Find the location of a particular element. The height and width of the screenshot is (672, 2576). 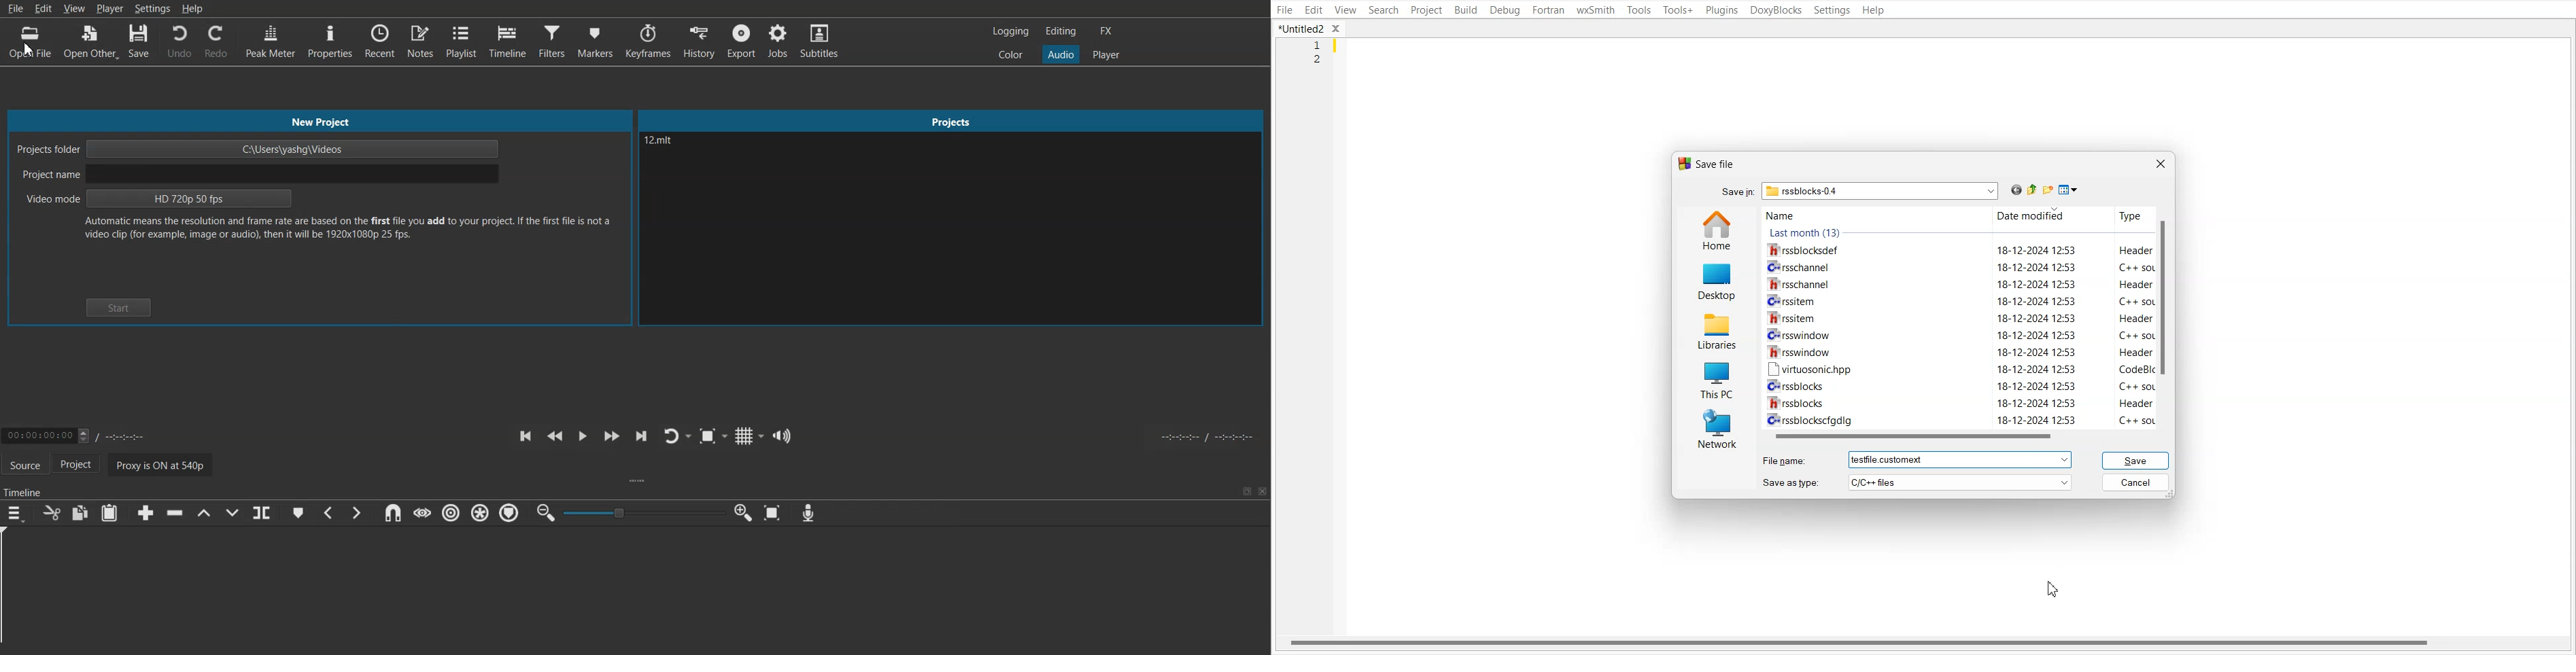

Text is located at coordinates (662, 142).